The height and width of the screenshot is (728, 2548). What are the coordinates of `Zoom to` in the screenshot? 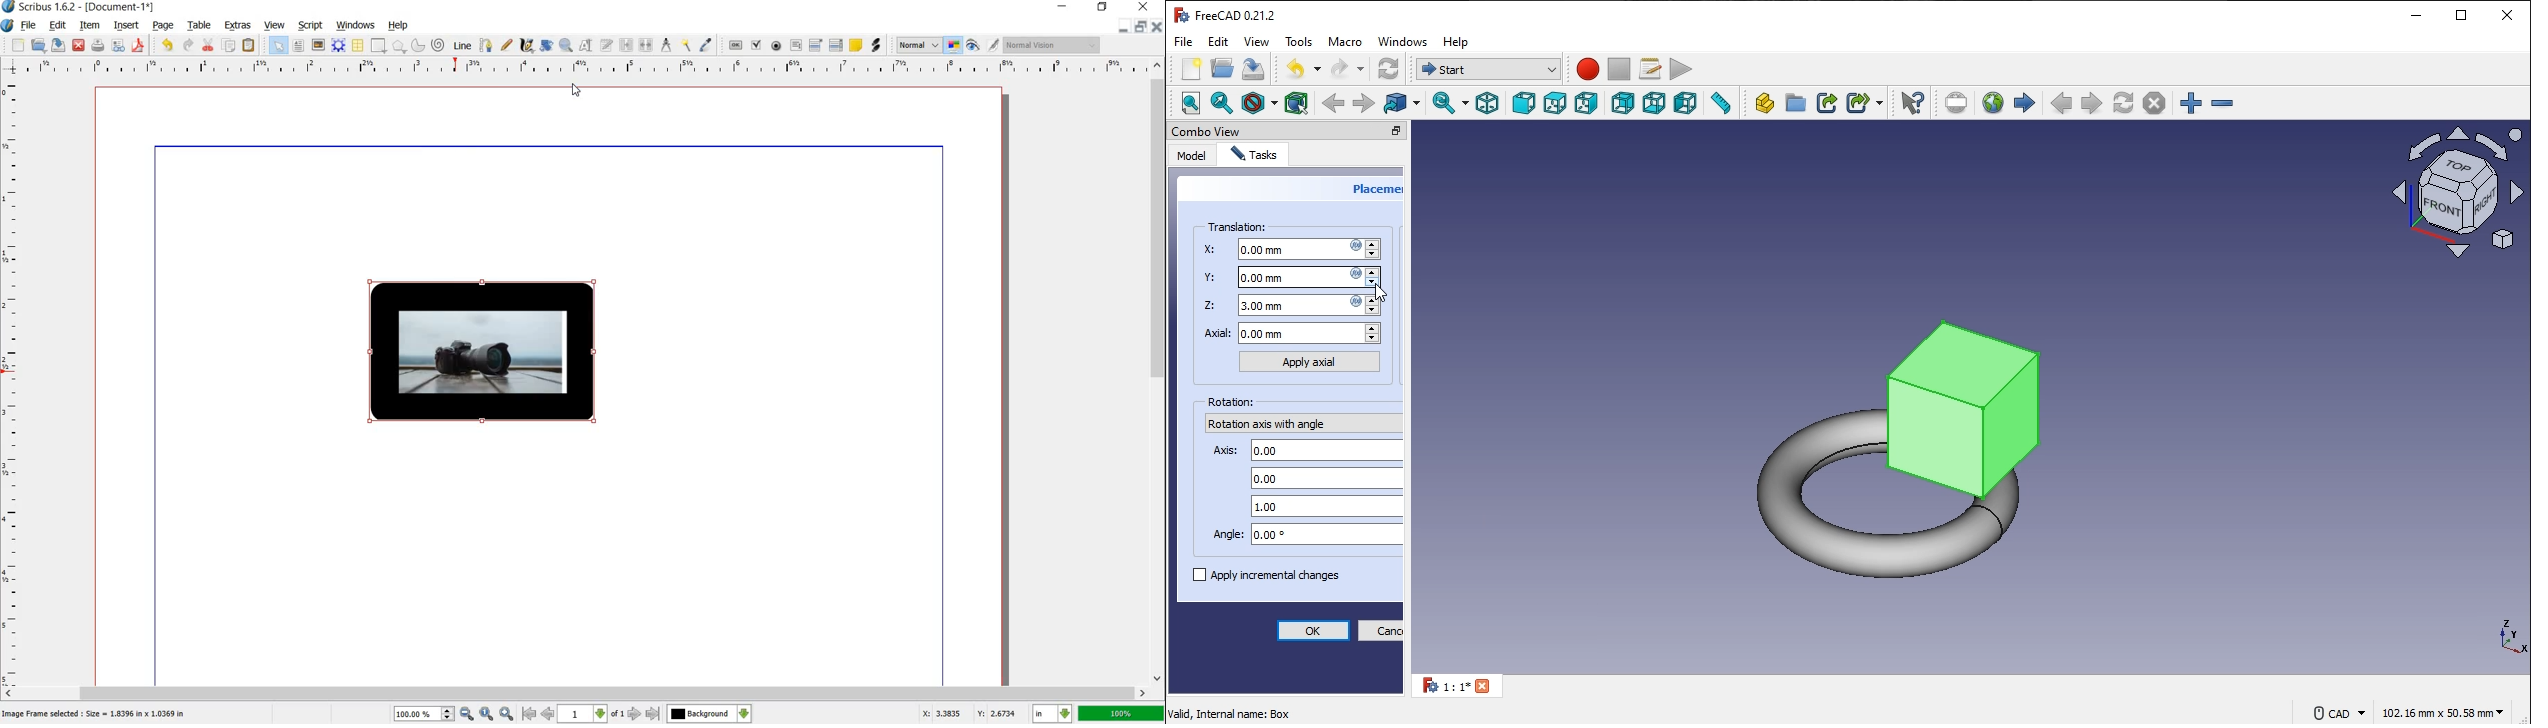 It's located at (488, 713).